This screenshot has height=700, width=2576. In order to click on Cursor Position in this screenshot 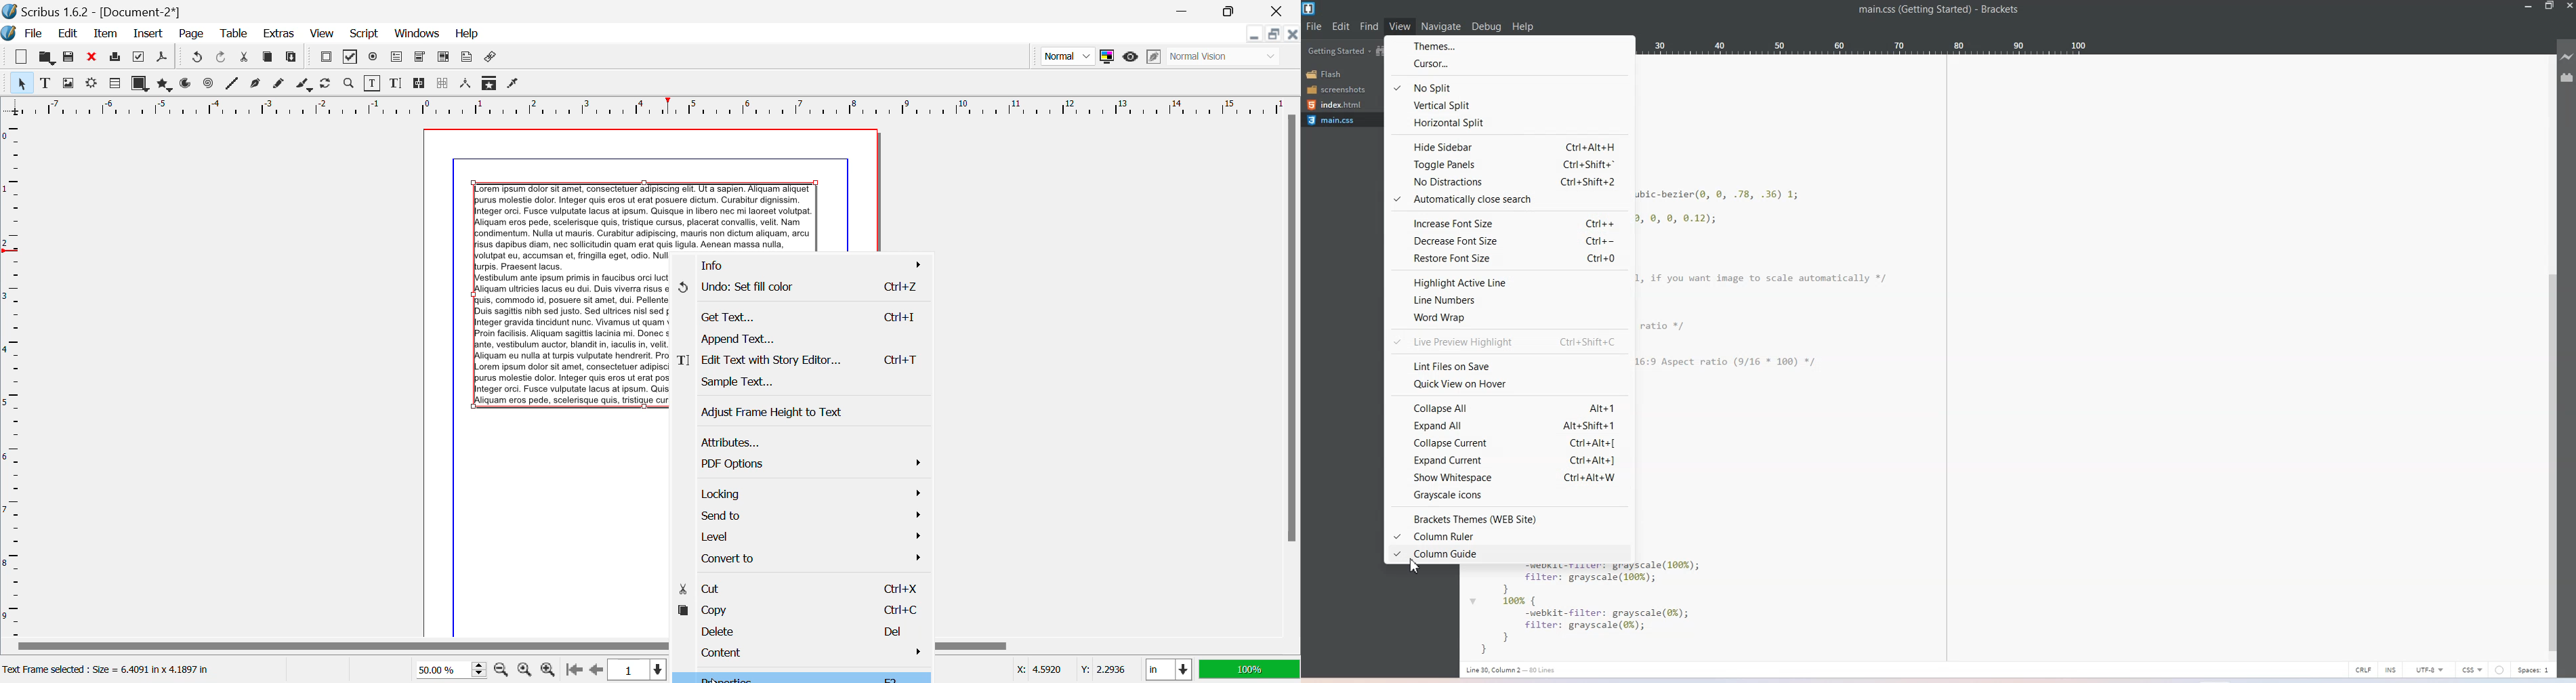, I will do `click(737, 678)`.